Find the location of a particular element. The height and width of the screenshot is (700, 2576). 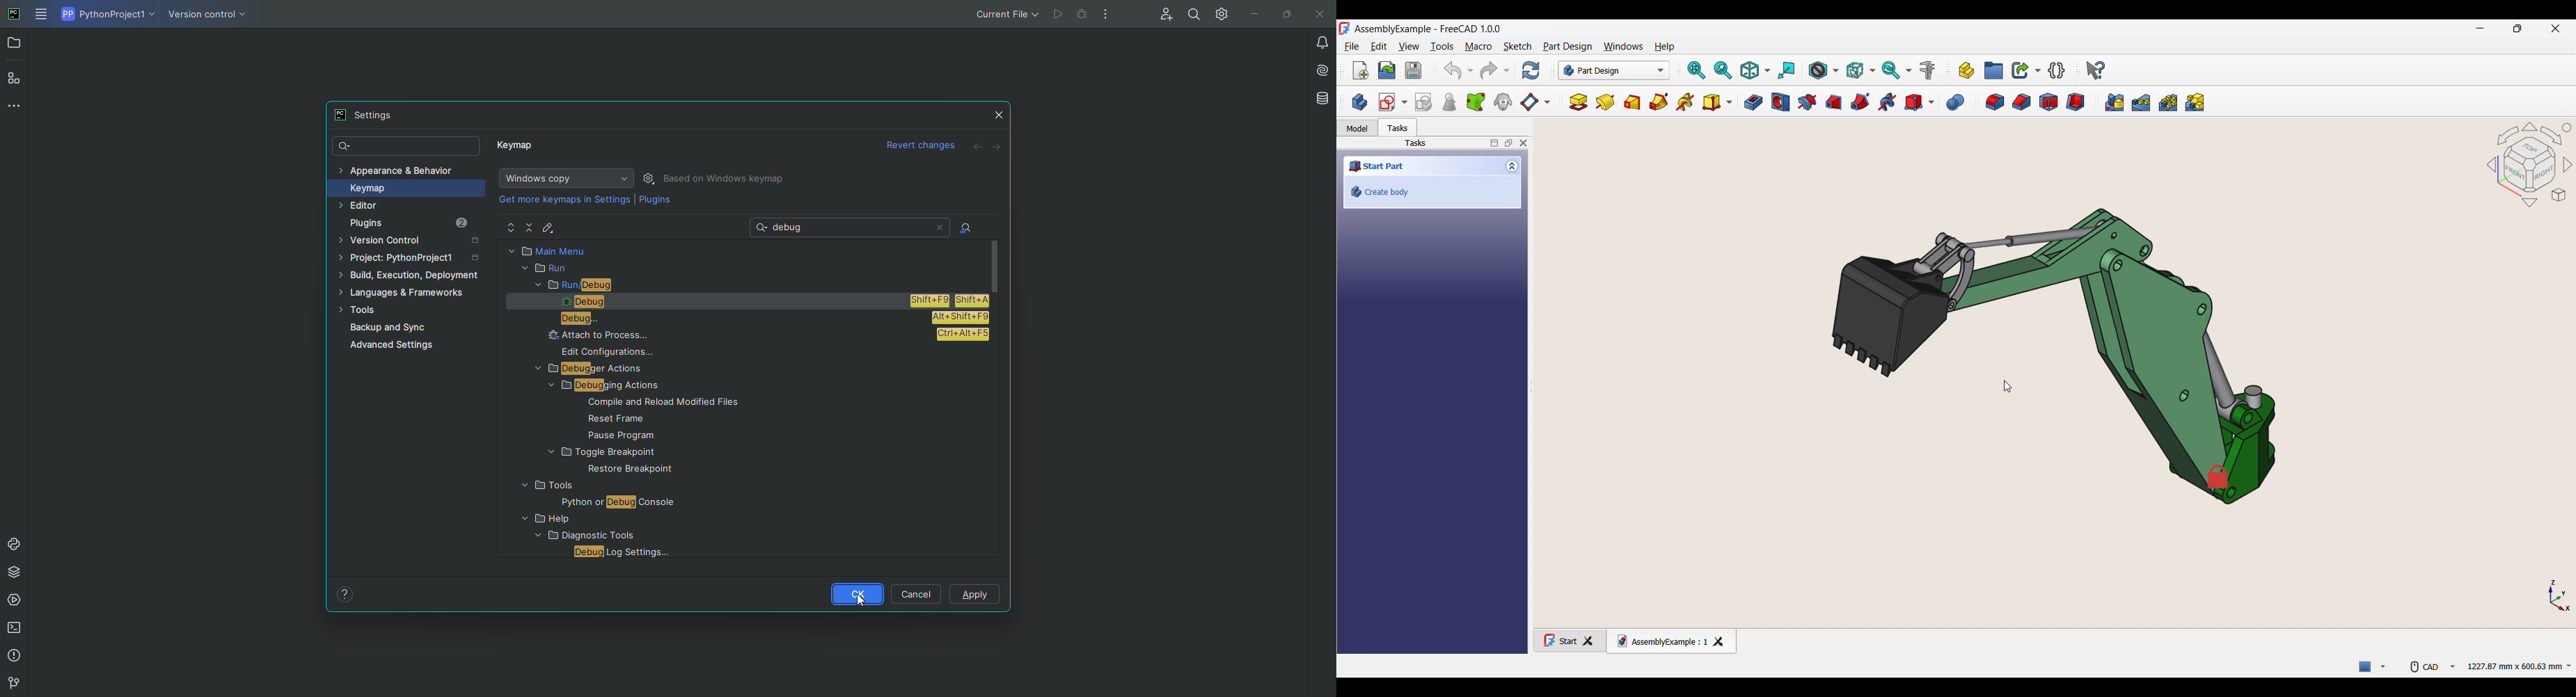

Draw style is located at coordinates (1825, 70).